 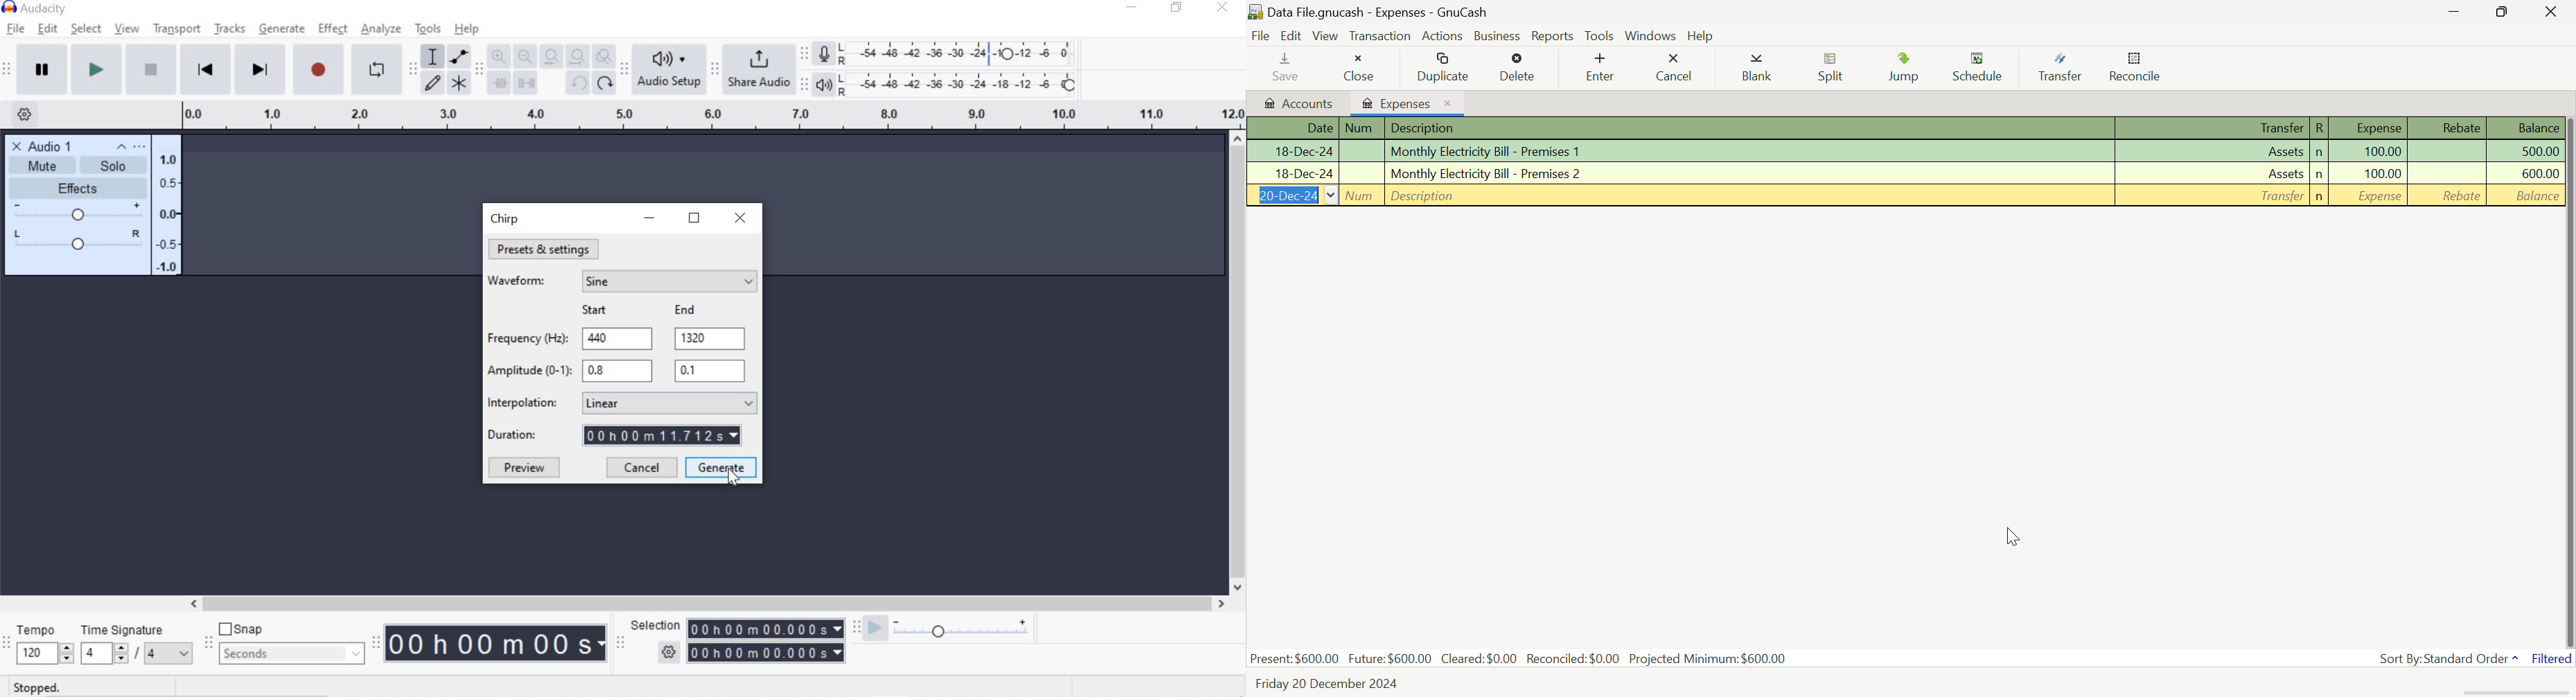 I want to click on Rebate, so click(x=2447, y=195).